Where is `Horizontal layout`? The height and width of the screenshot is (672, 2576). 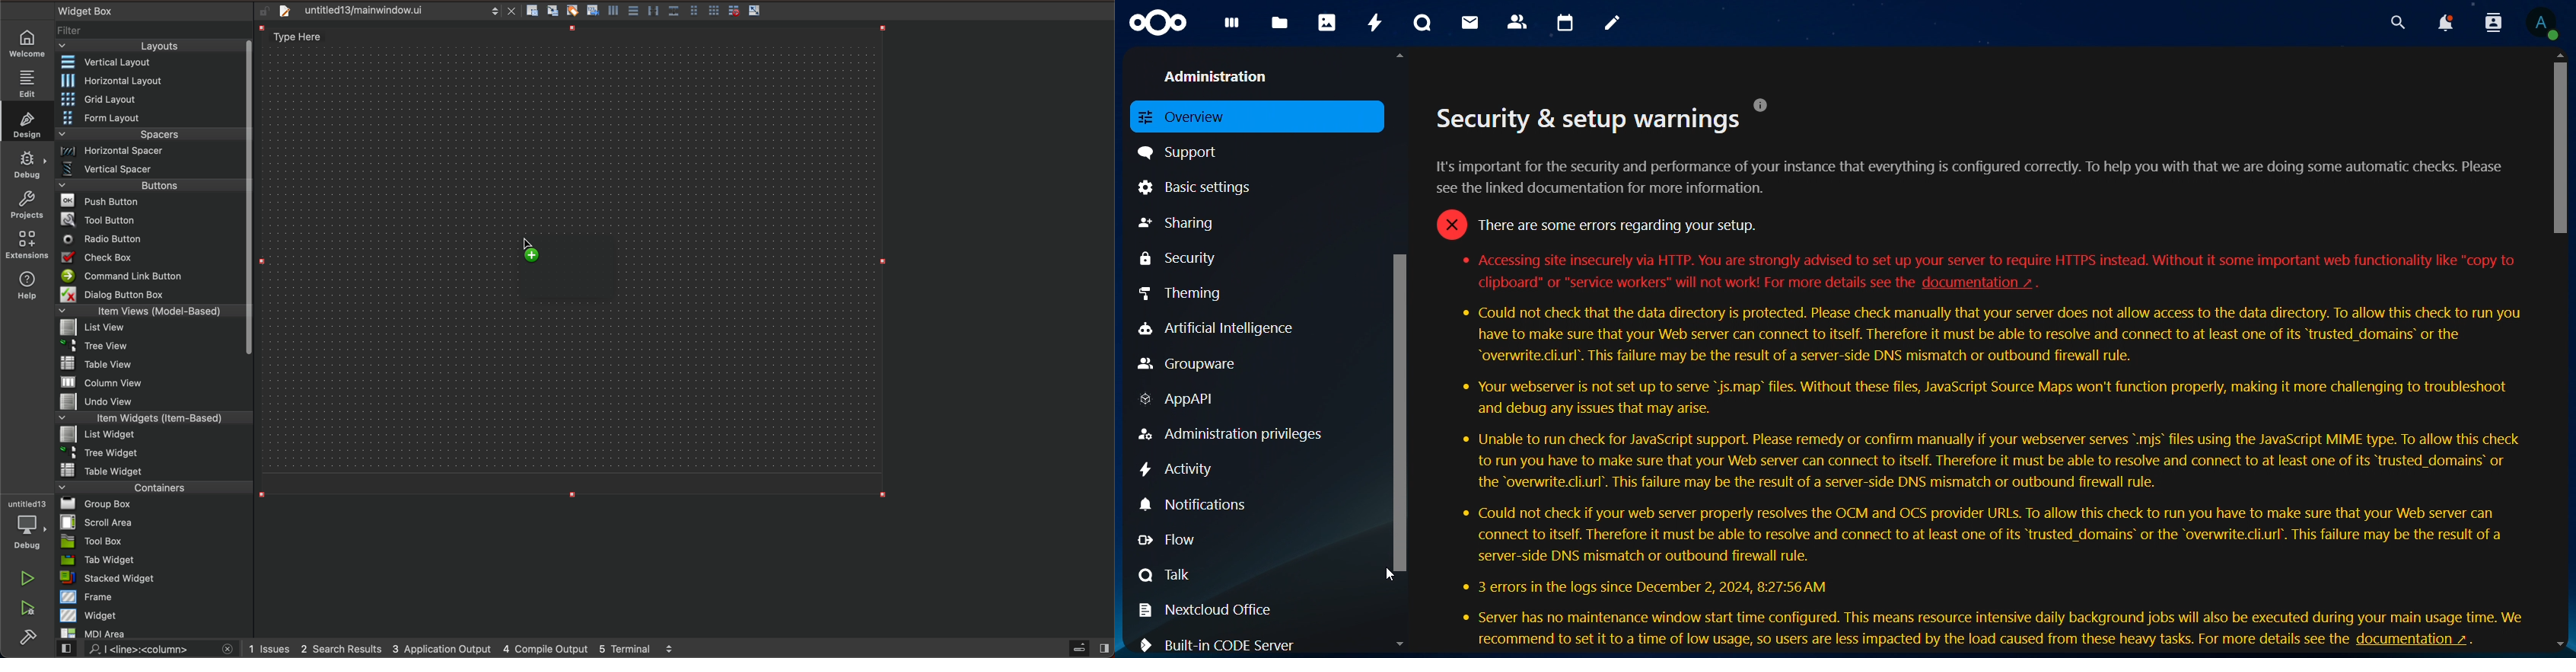
Horizontal layout is located at coordinates (151, 82).